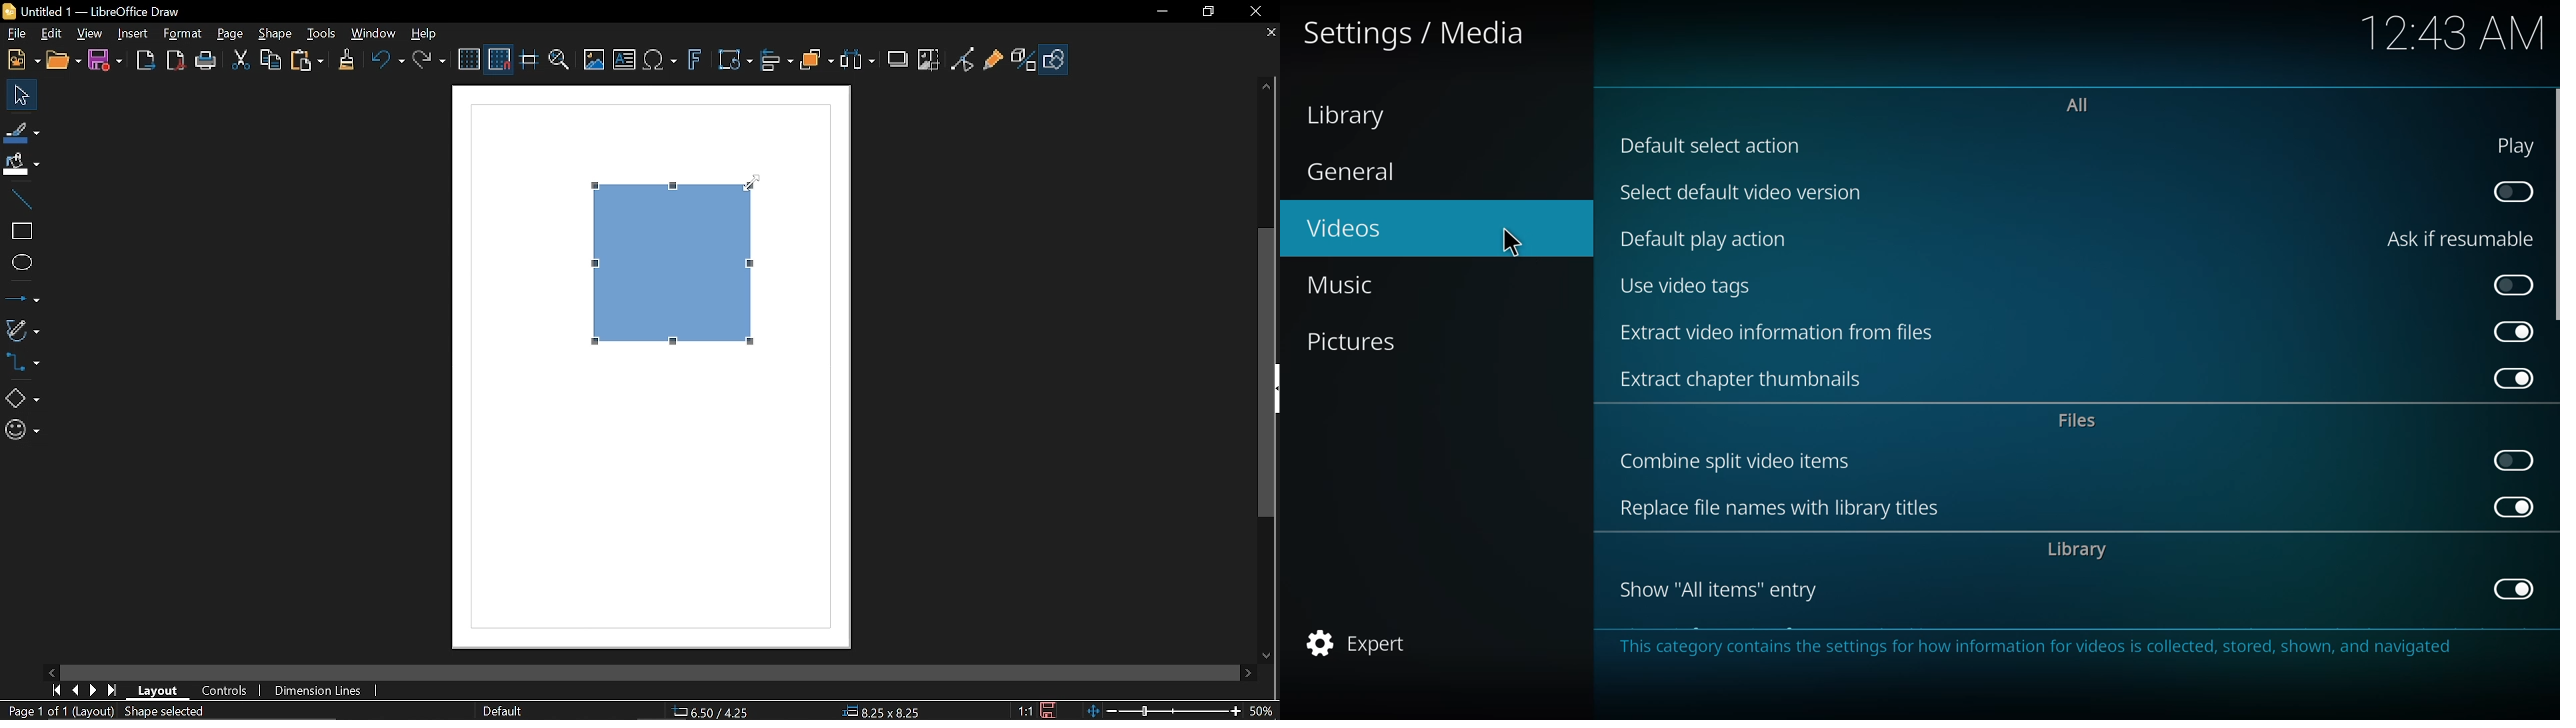 The height and width of the screenshot is (728, 2576). Describe the element at coordinates (1022, 710) in the screenshot. I see `1:1 (Scaling factor)` at that location.